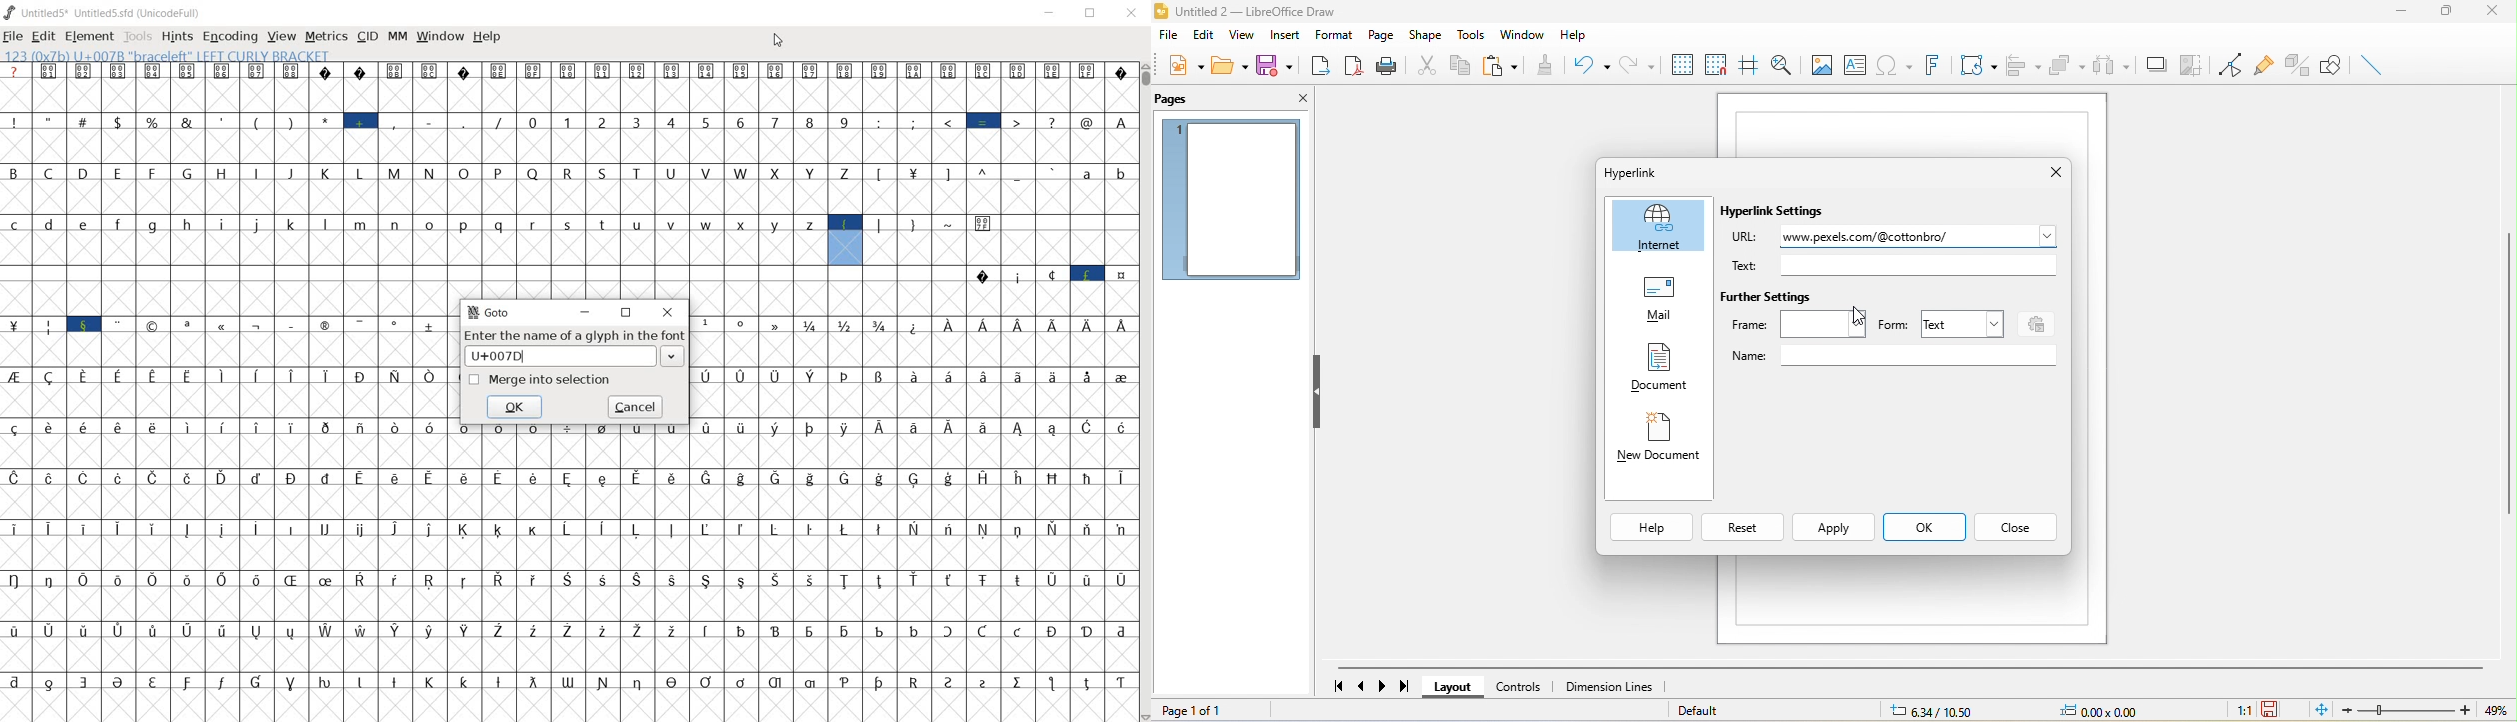  What do you see at coordinates (2508, 387) in the screenshot?
I see `vertical scrollbar` at bounding box center [2508, 387].